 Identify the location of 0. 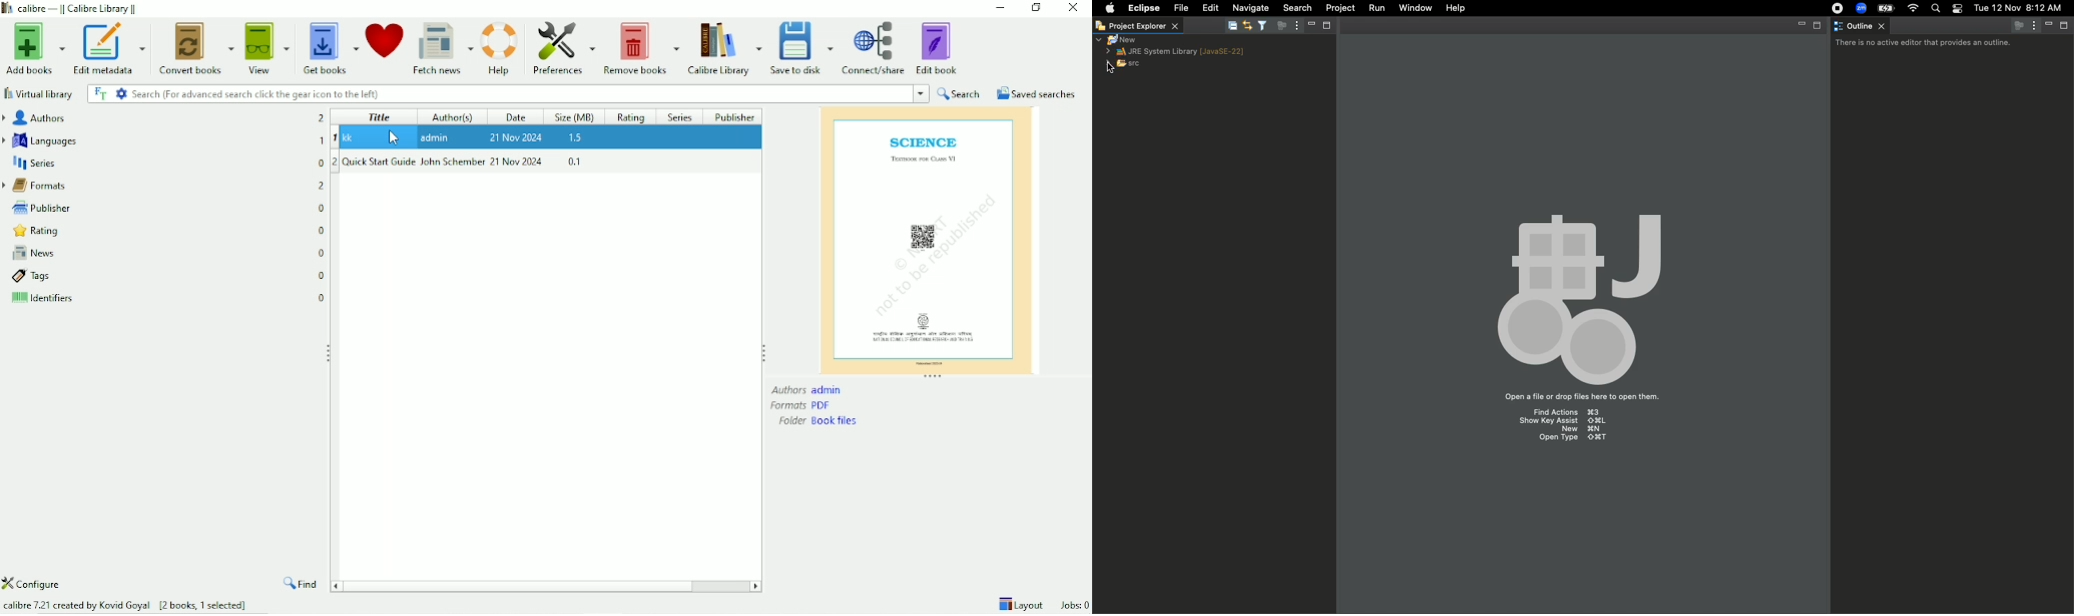
(323, 276).